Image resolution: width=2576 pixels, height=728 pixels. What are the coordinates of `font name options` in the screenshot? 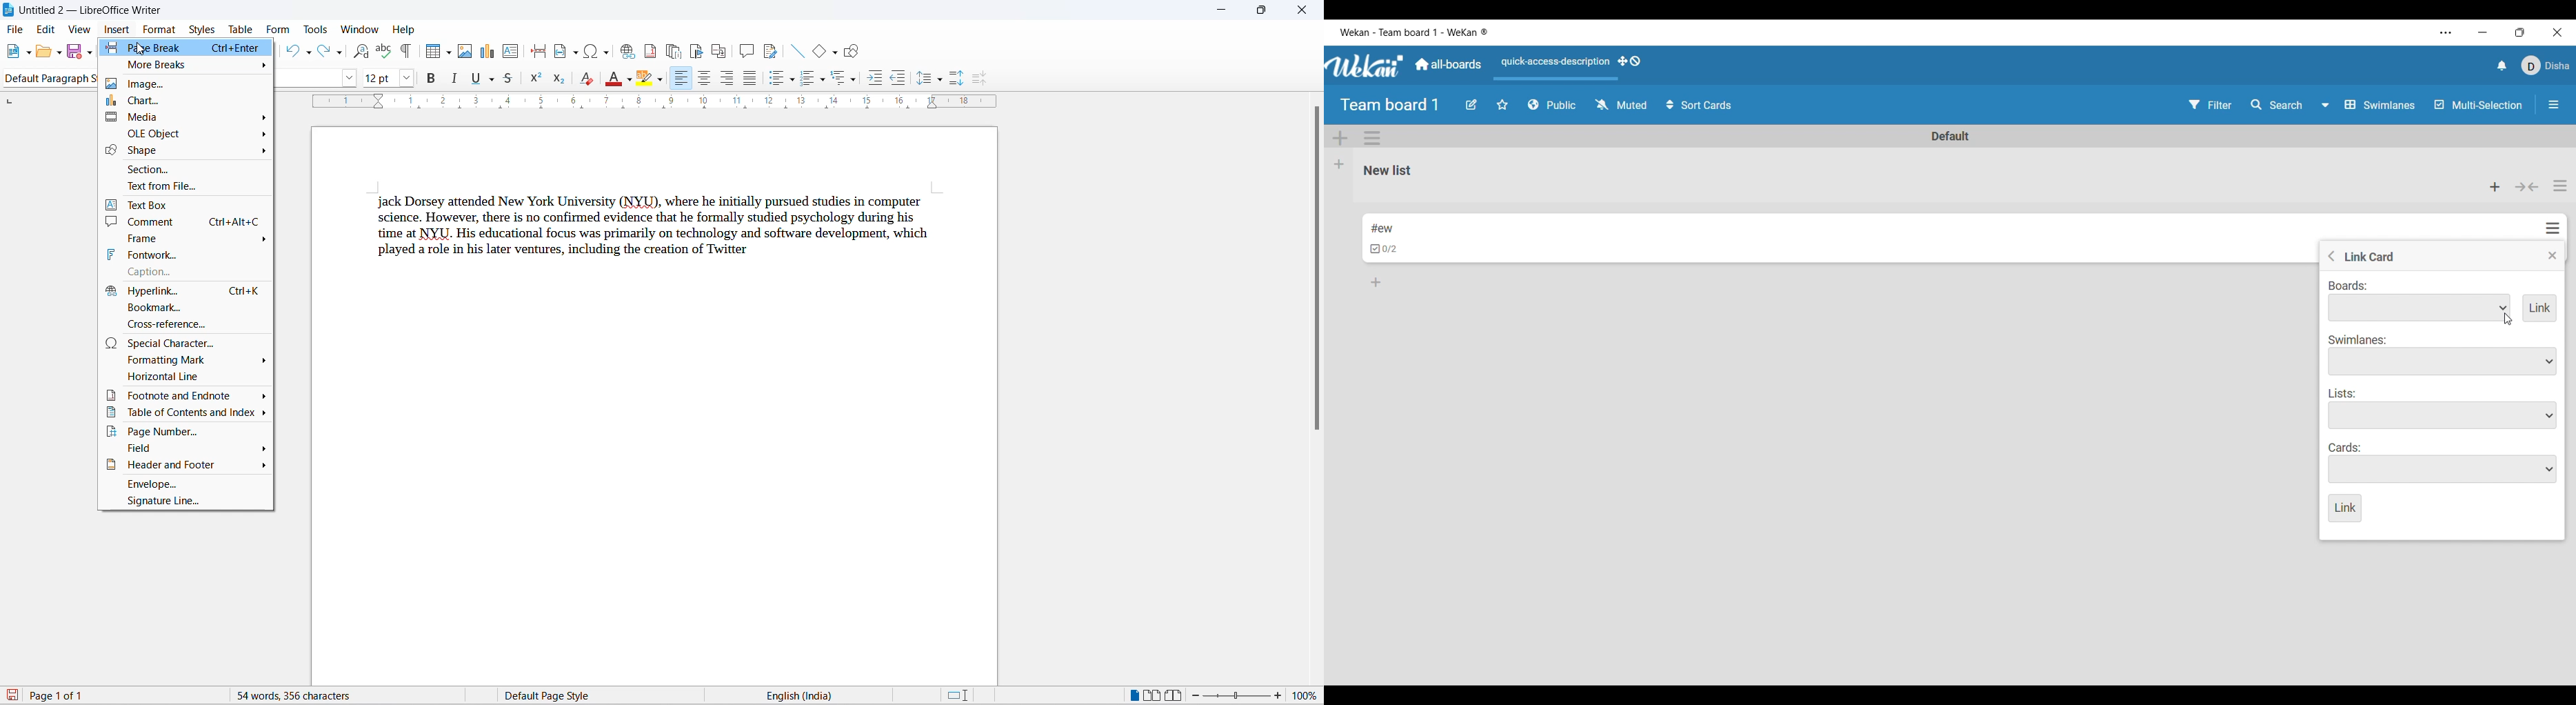 It's located at (349, 77).